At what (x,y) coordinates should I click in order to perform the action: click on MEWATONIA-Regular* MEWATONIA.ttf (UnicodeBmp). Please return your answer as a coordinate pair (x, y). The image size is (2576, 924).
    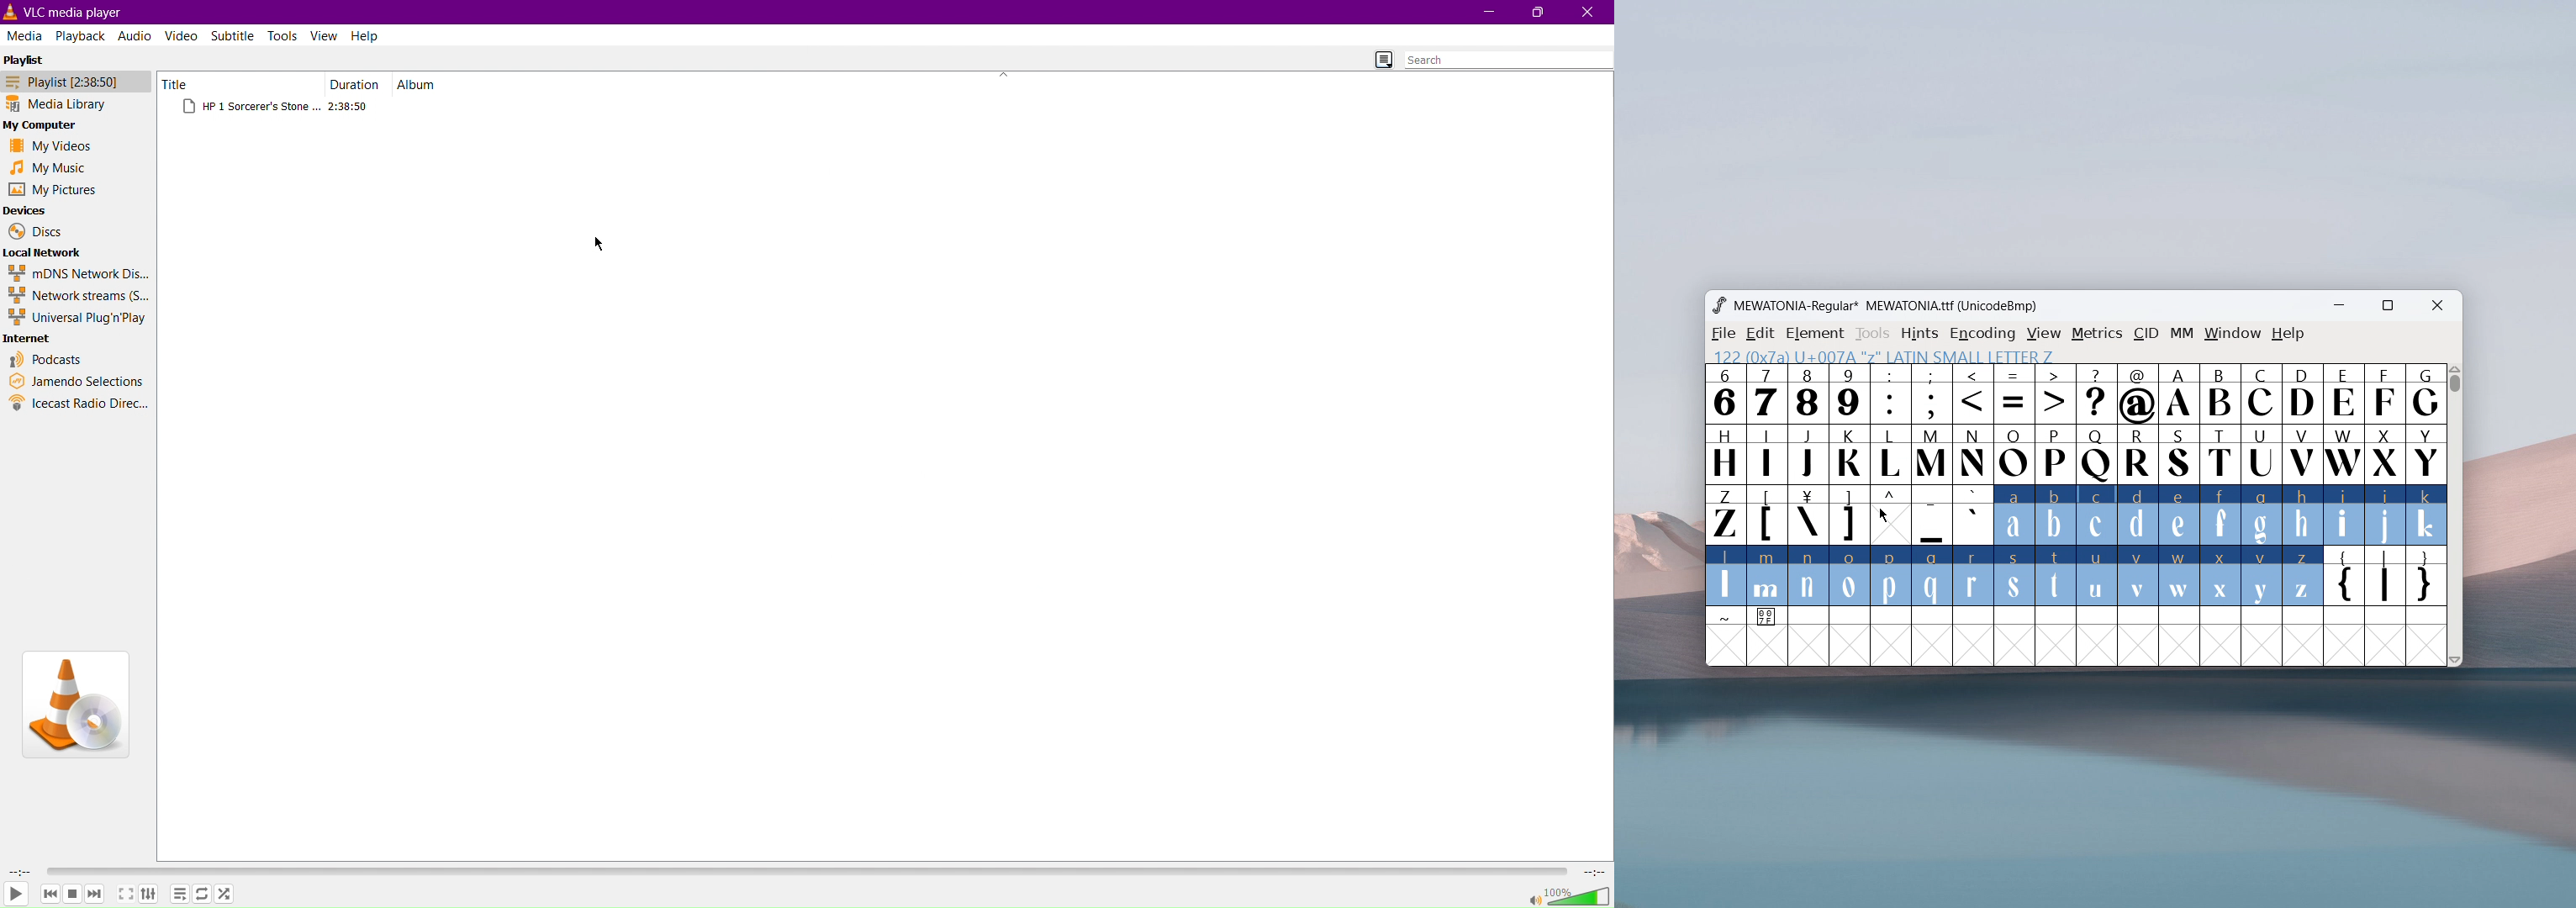
    Looking at the image, I should click on (1888, 306).